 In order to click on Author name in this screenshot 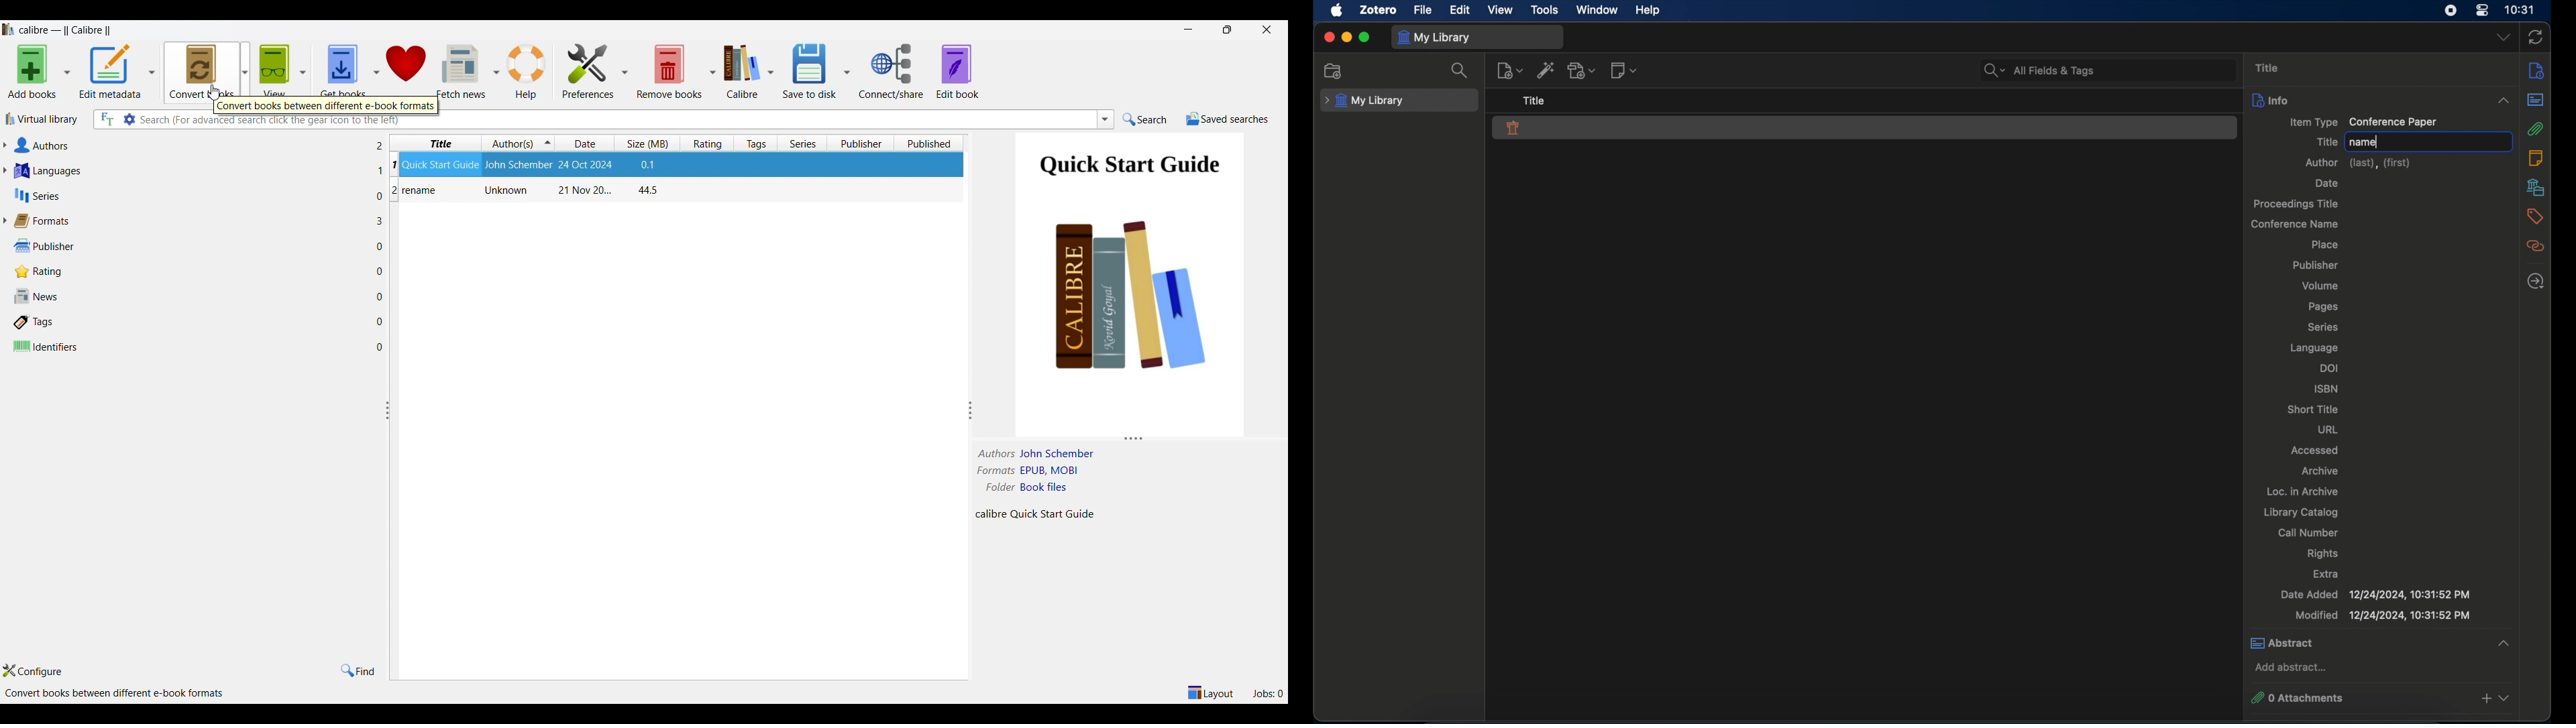, I will do `click(1059, 454)`.